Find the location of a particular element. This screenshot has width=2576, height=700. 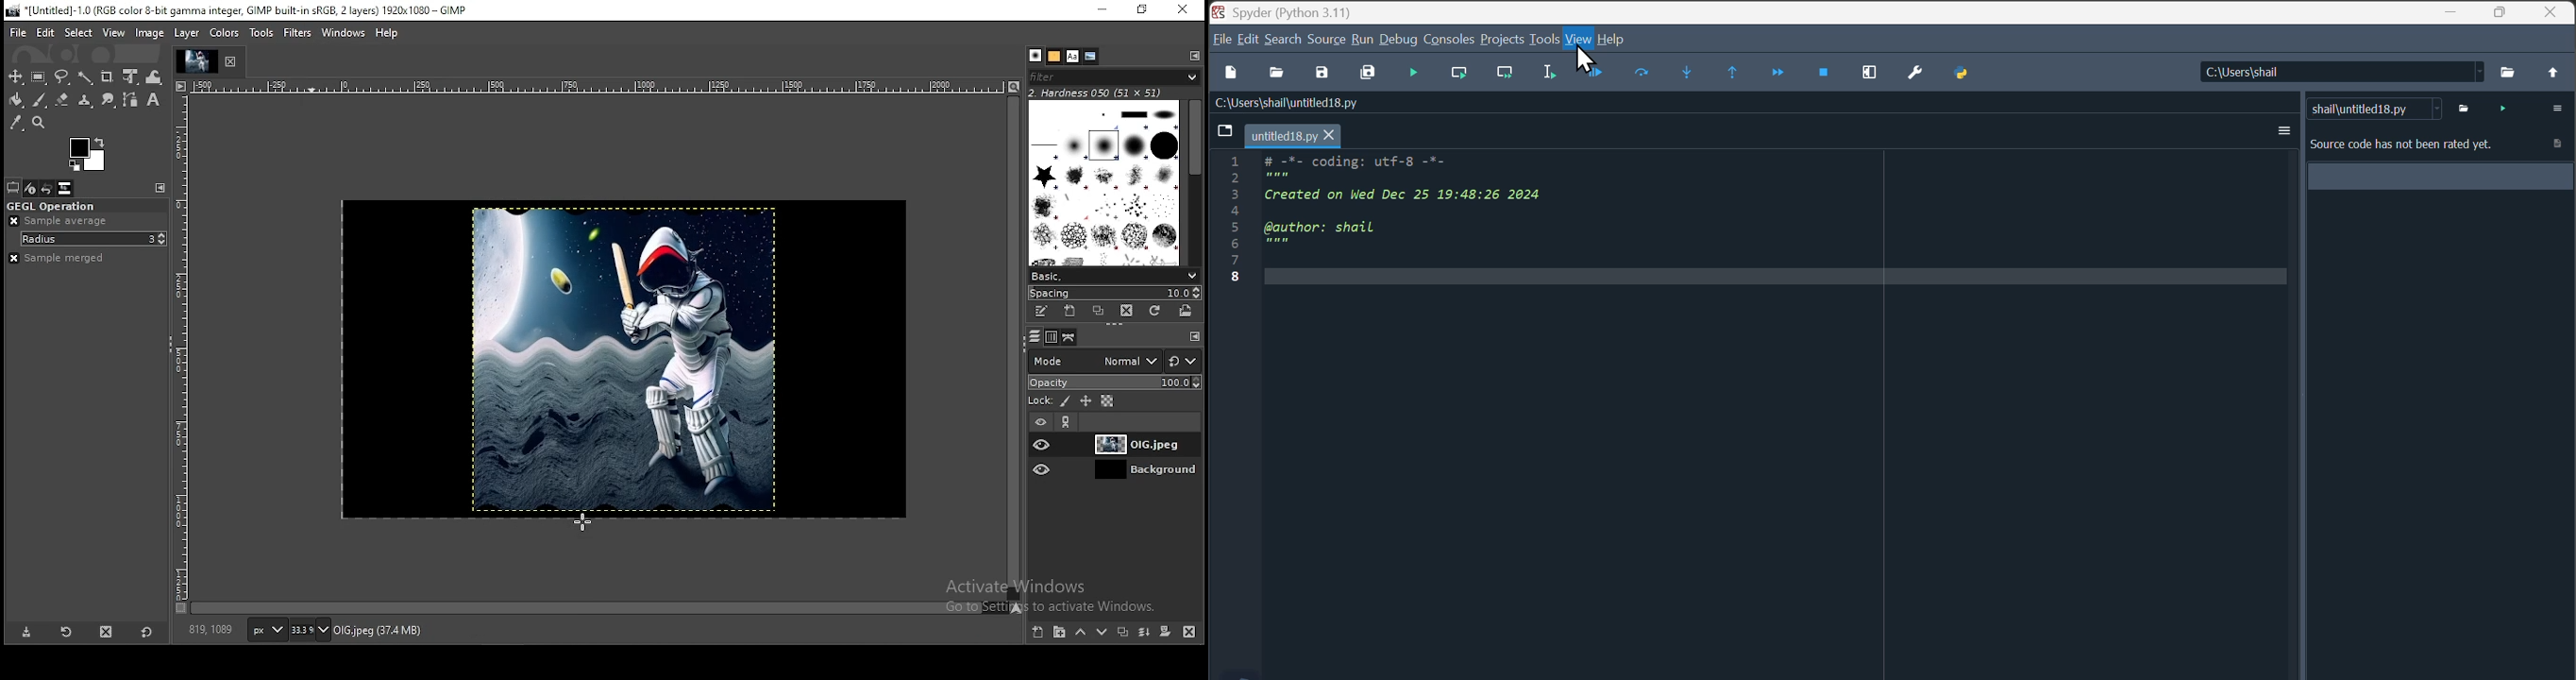

more options is located at coordinates (2552, 108).